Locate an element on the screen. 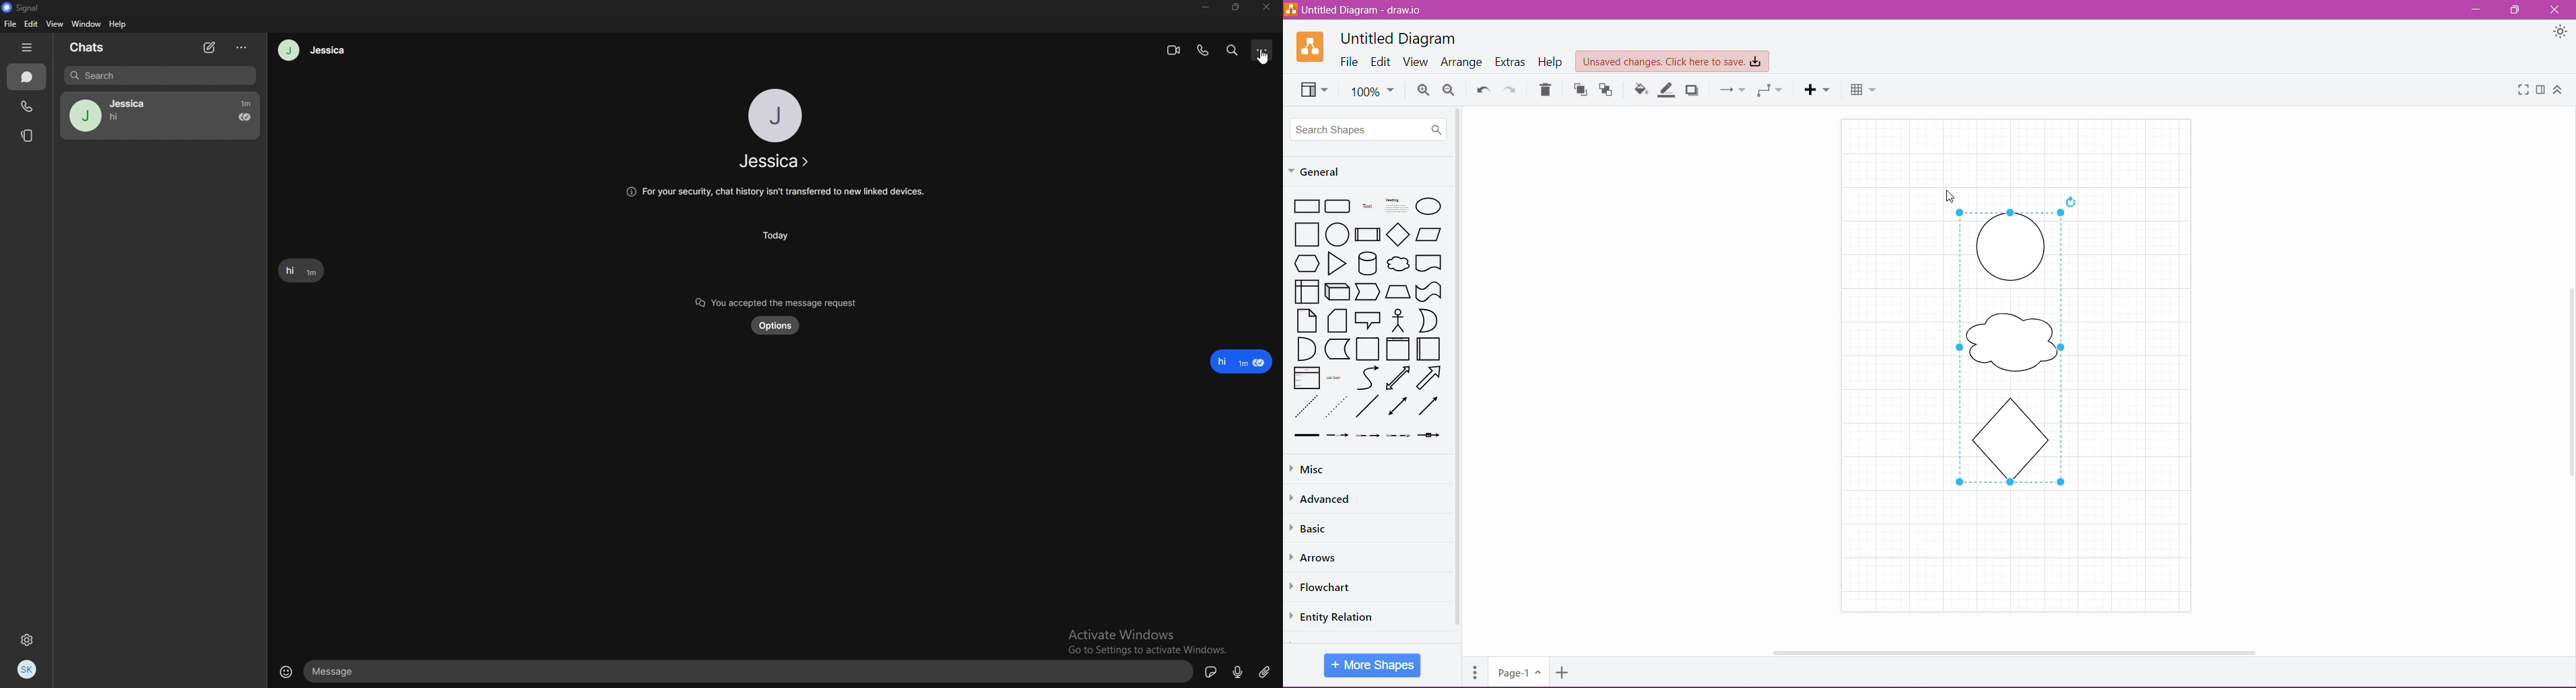  Cursor is located at coordinates (1939, 186).